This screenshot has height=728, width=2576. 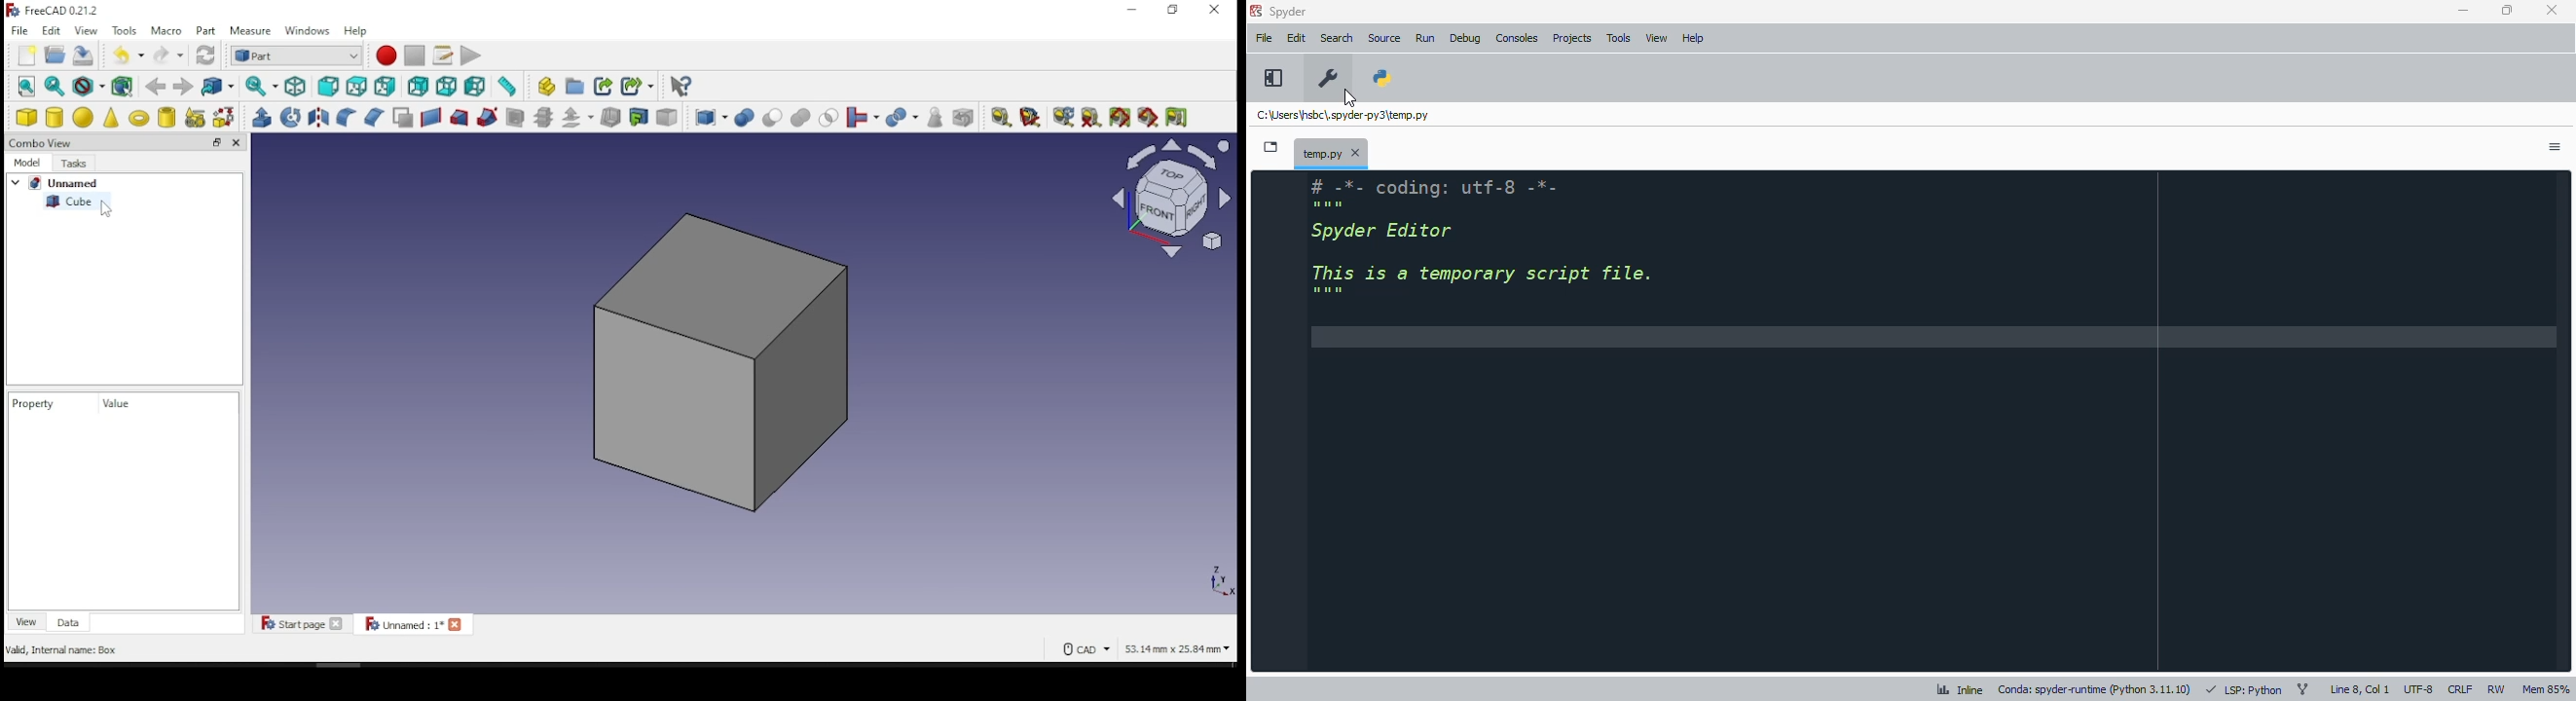 I want to click on toggle 3D, so click(x=1150, y=118).